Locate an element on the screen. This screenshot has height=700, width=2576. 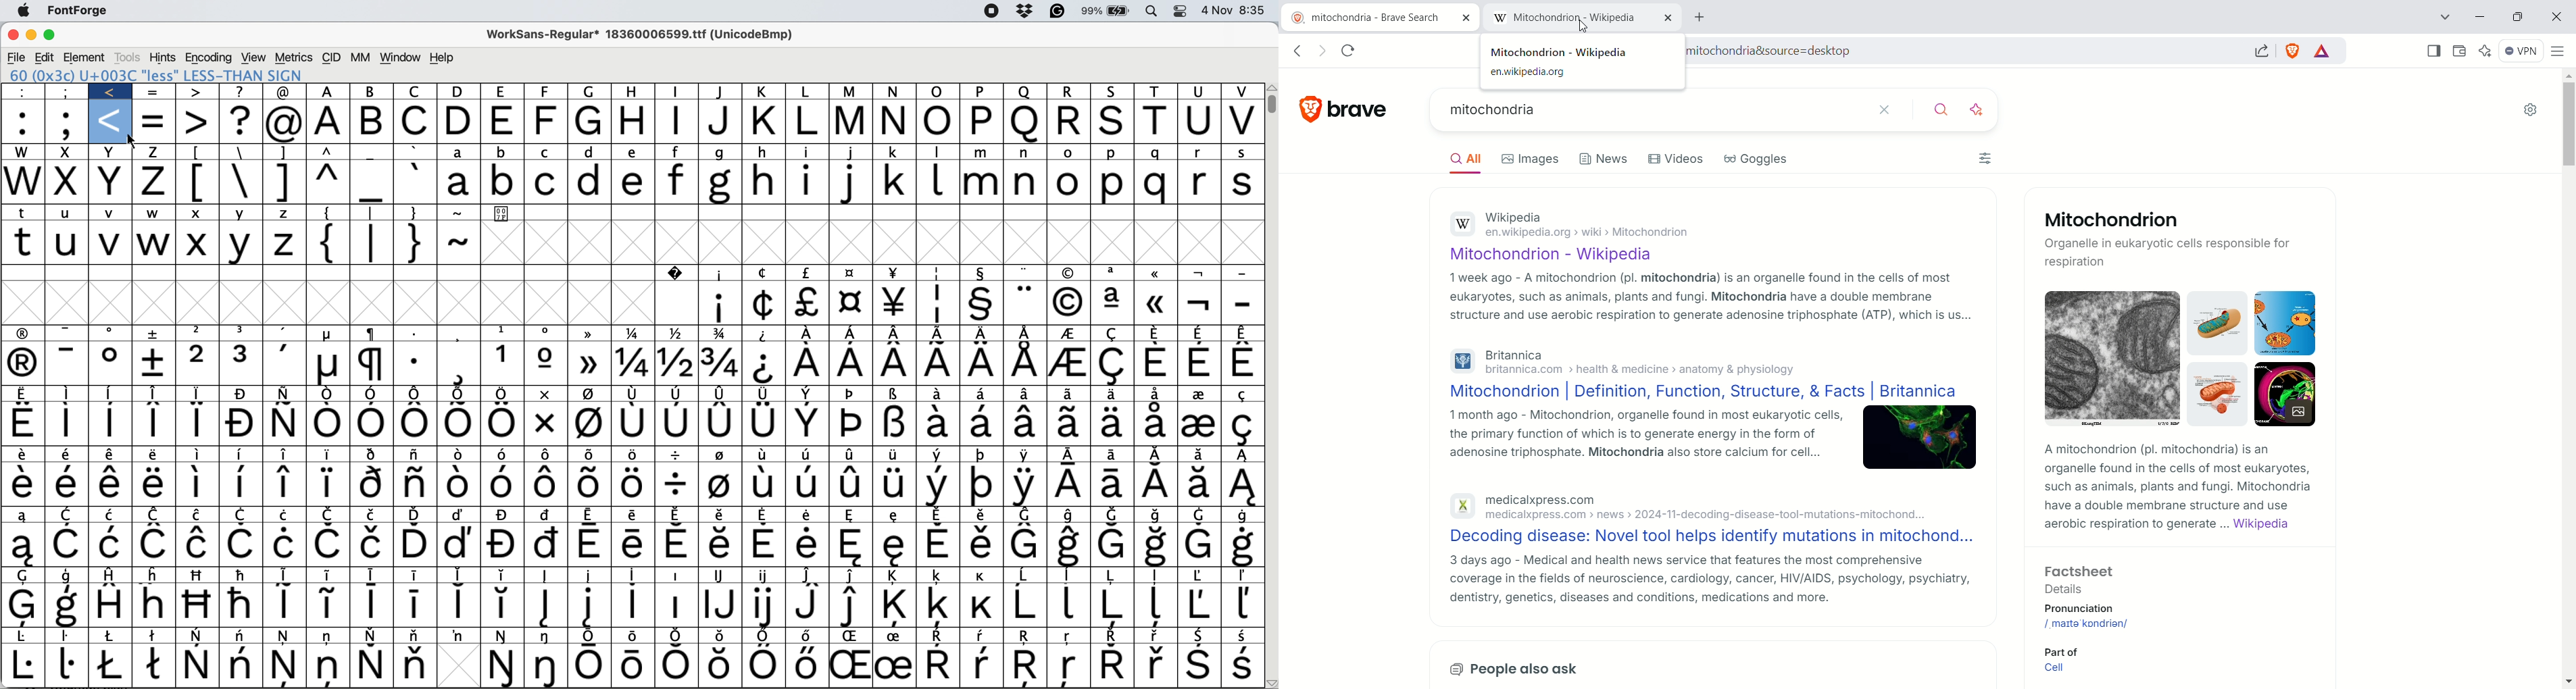
Symbol is located at coordinates (1070, 335).